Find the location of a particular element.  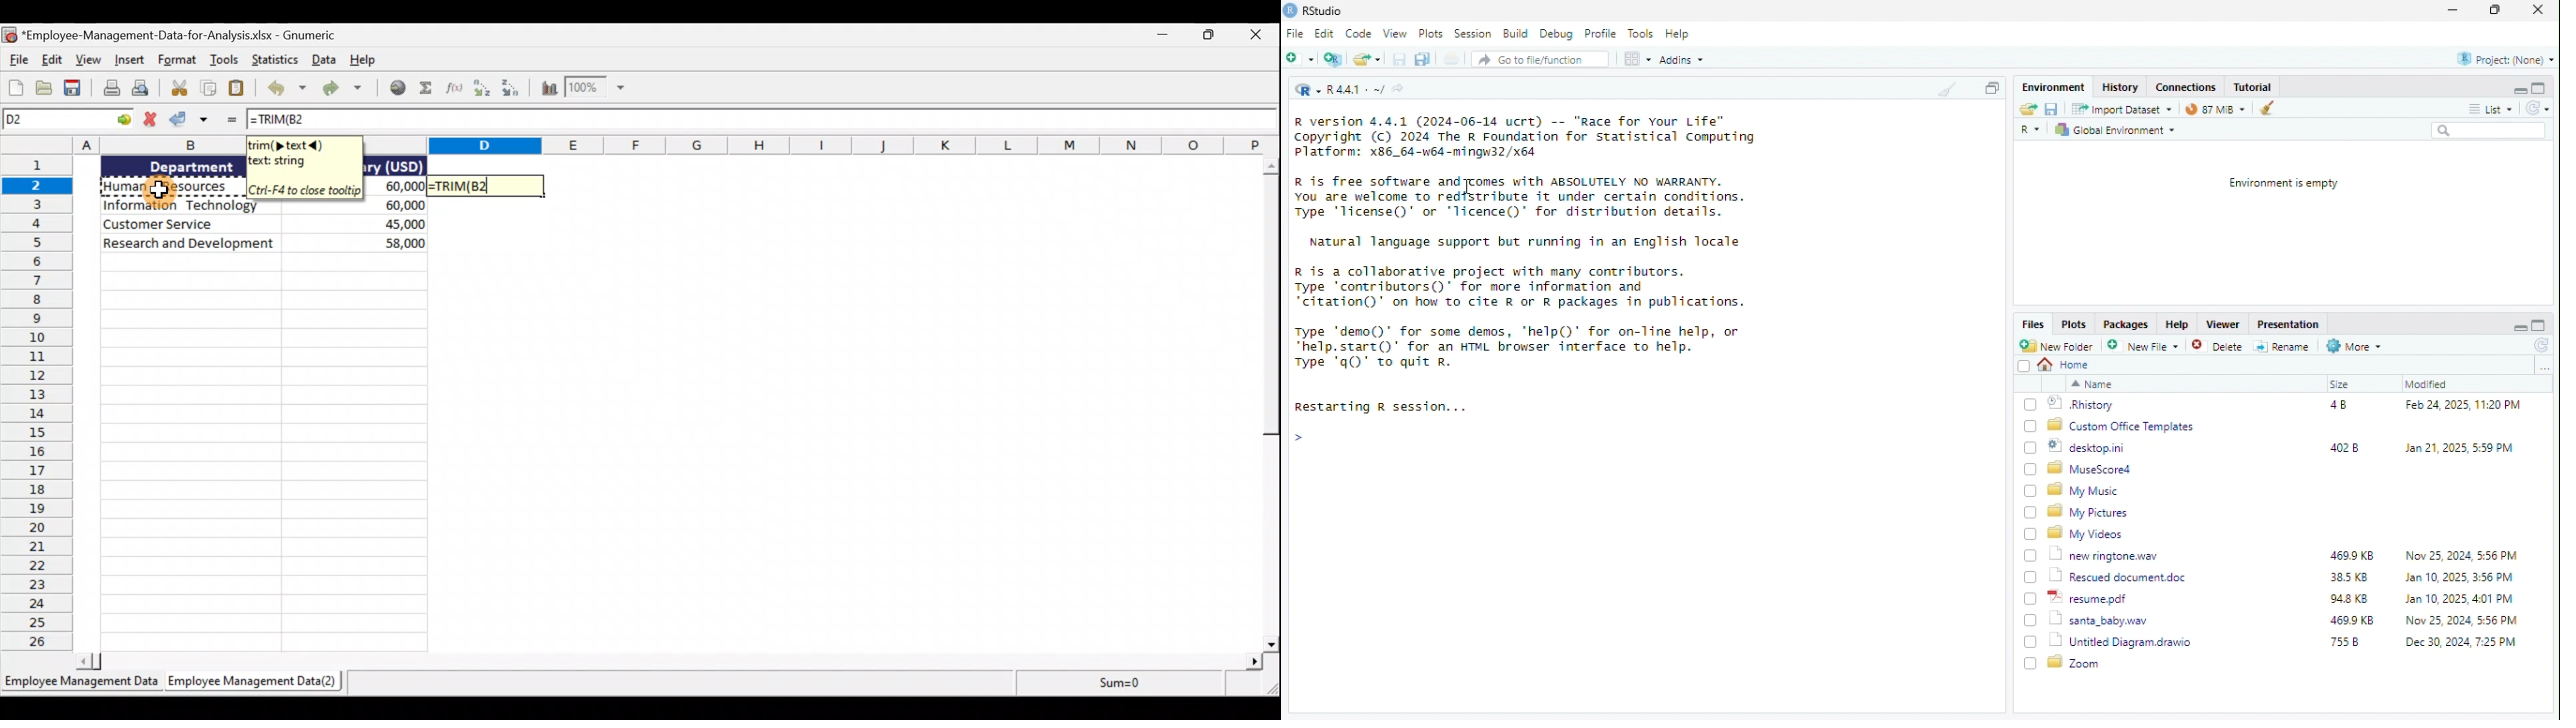

Type "demo()" for some demos, ‘help()’ for on-line help, or
“help.start()* for an HTML browser interface to help.
Type "q()" to quit R. is located at coordinates (1523, 349).